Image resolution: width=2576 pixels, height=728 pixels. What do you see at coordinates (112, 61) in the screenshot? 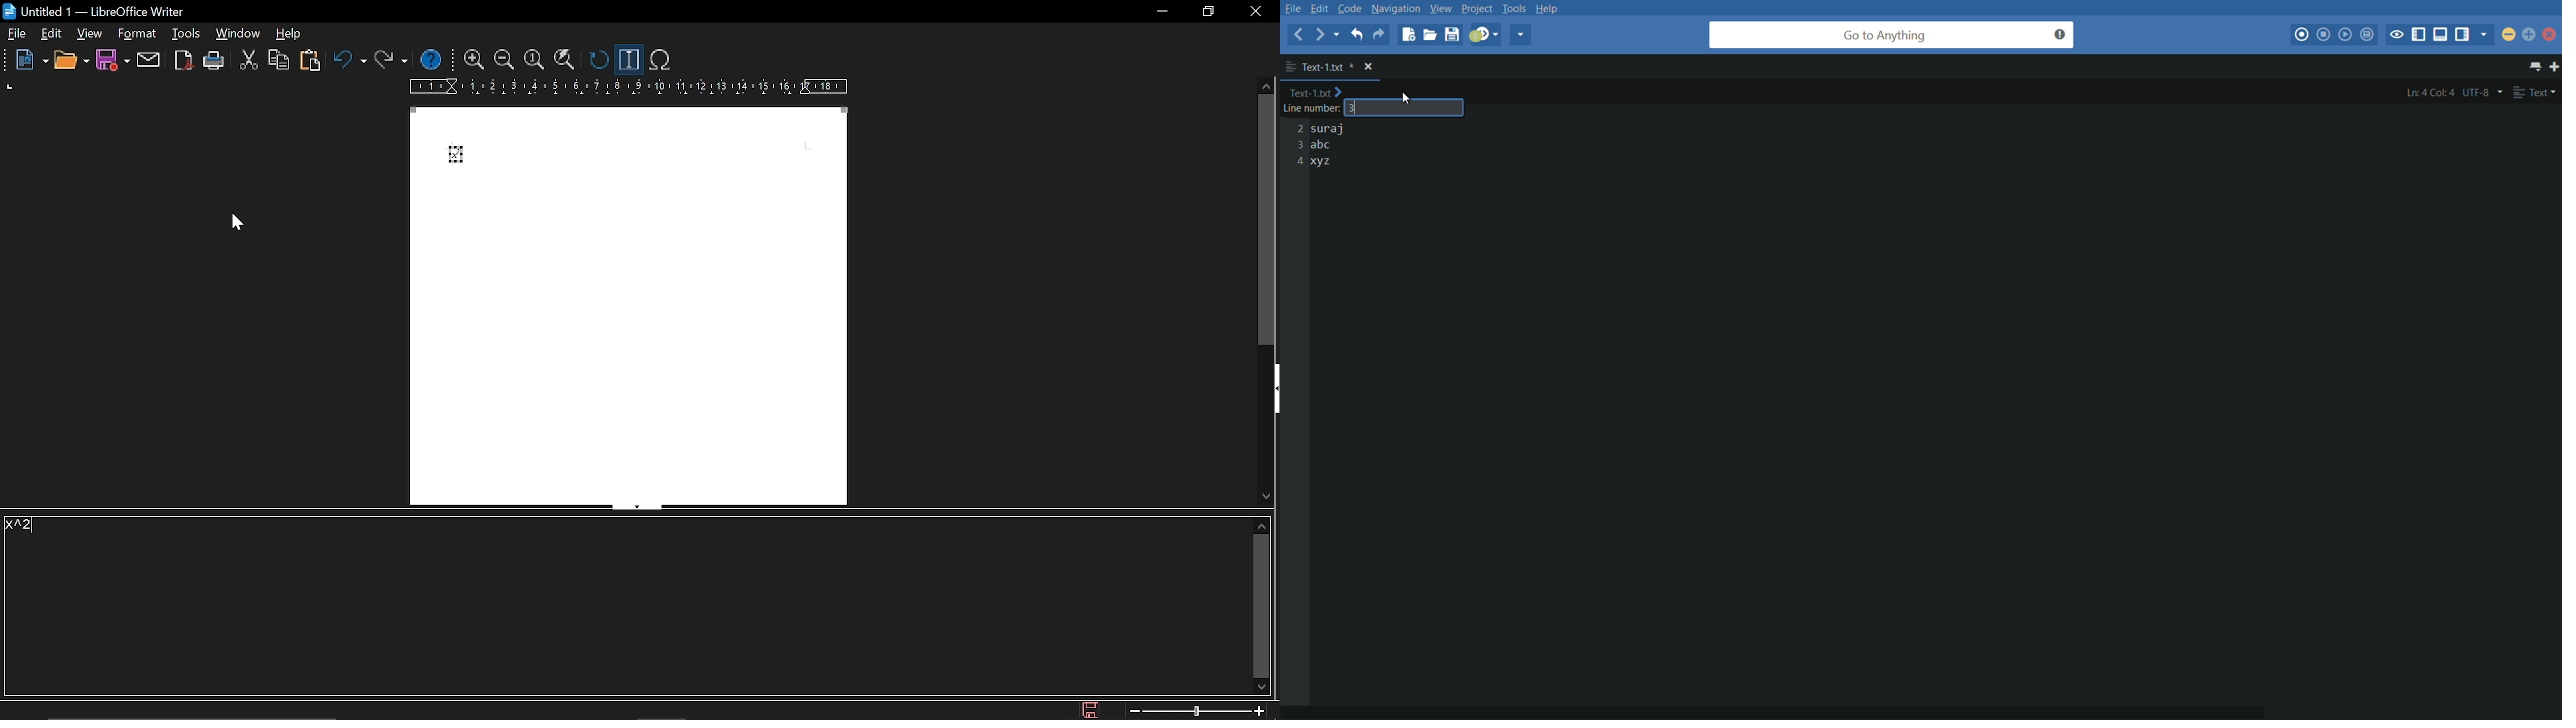
I see `save` at bounding box center [112, 61].